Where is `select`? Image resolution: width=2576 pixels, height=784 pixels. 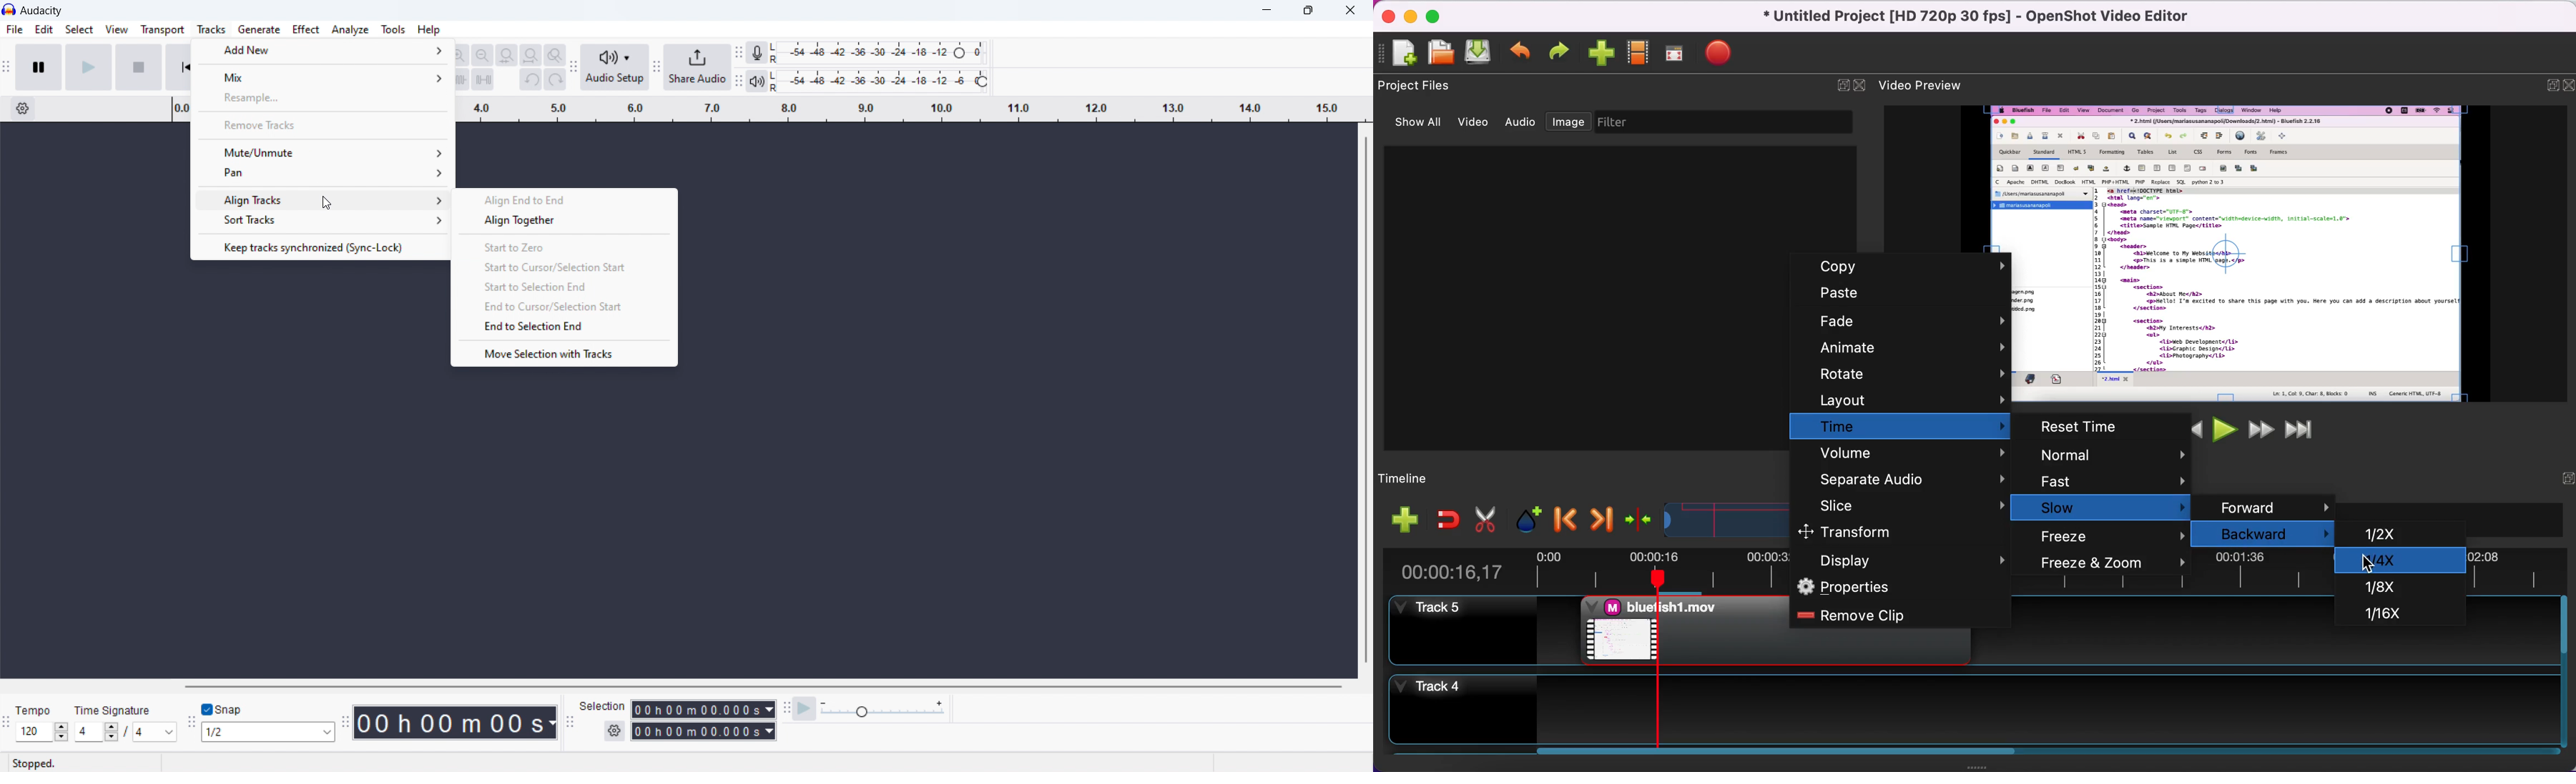
select is located at coordinates (79, 28).